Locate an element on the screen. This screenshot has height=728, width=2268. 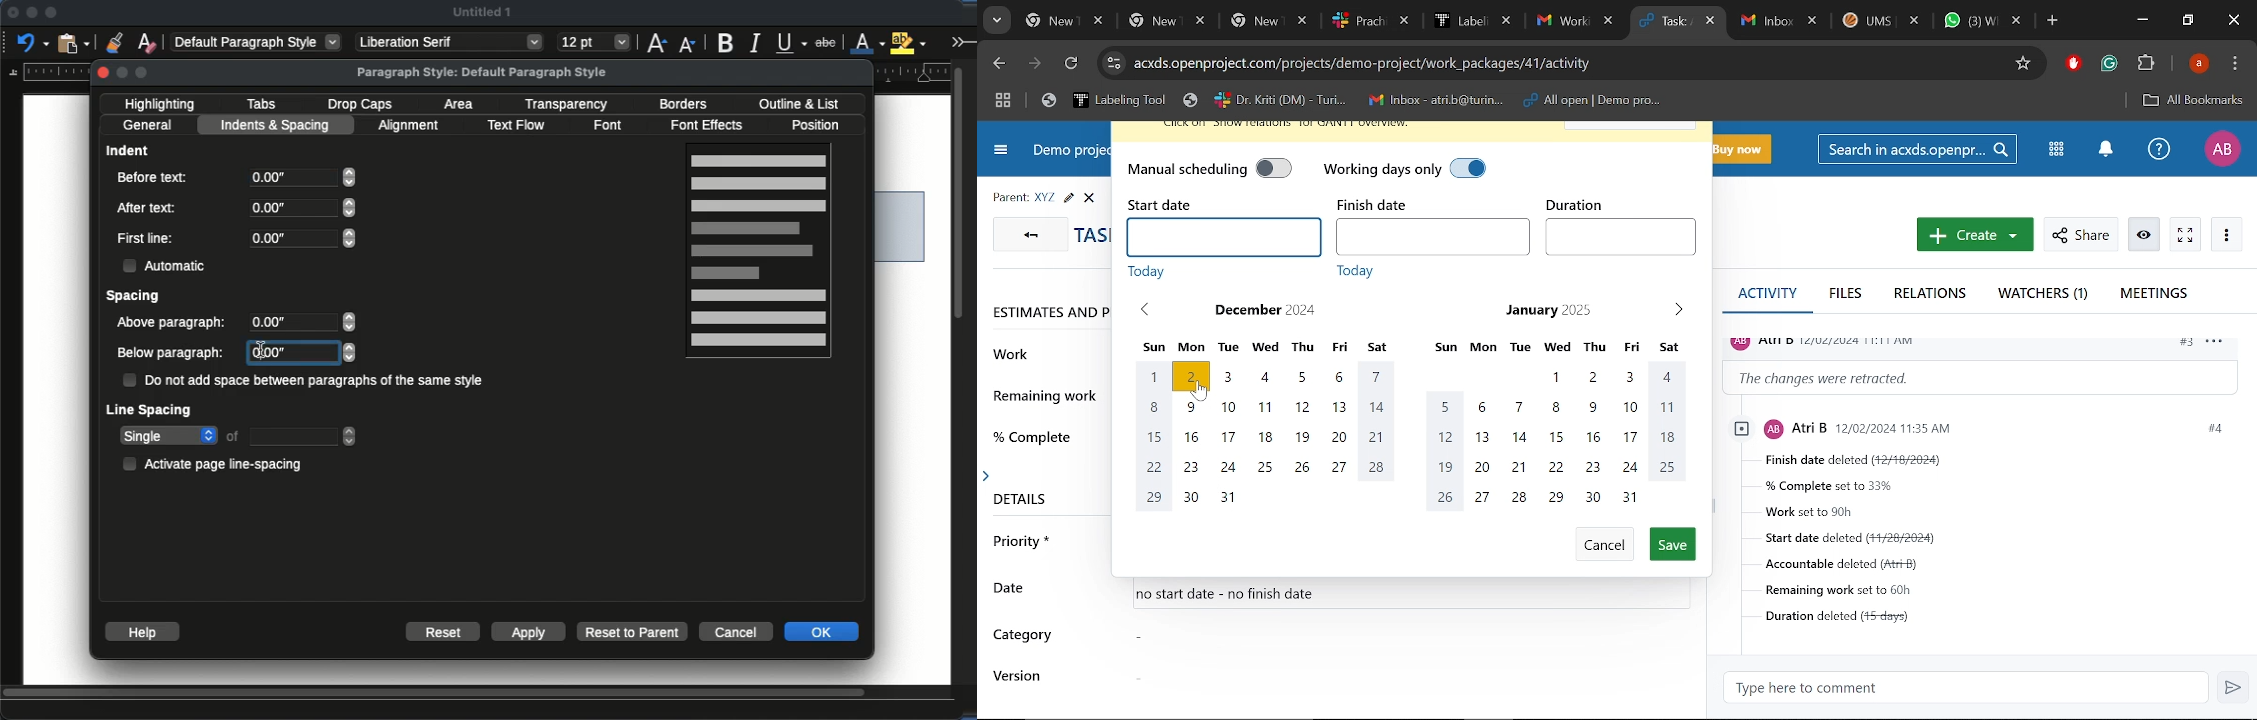
first line is located at coordinates (146, 238).